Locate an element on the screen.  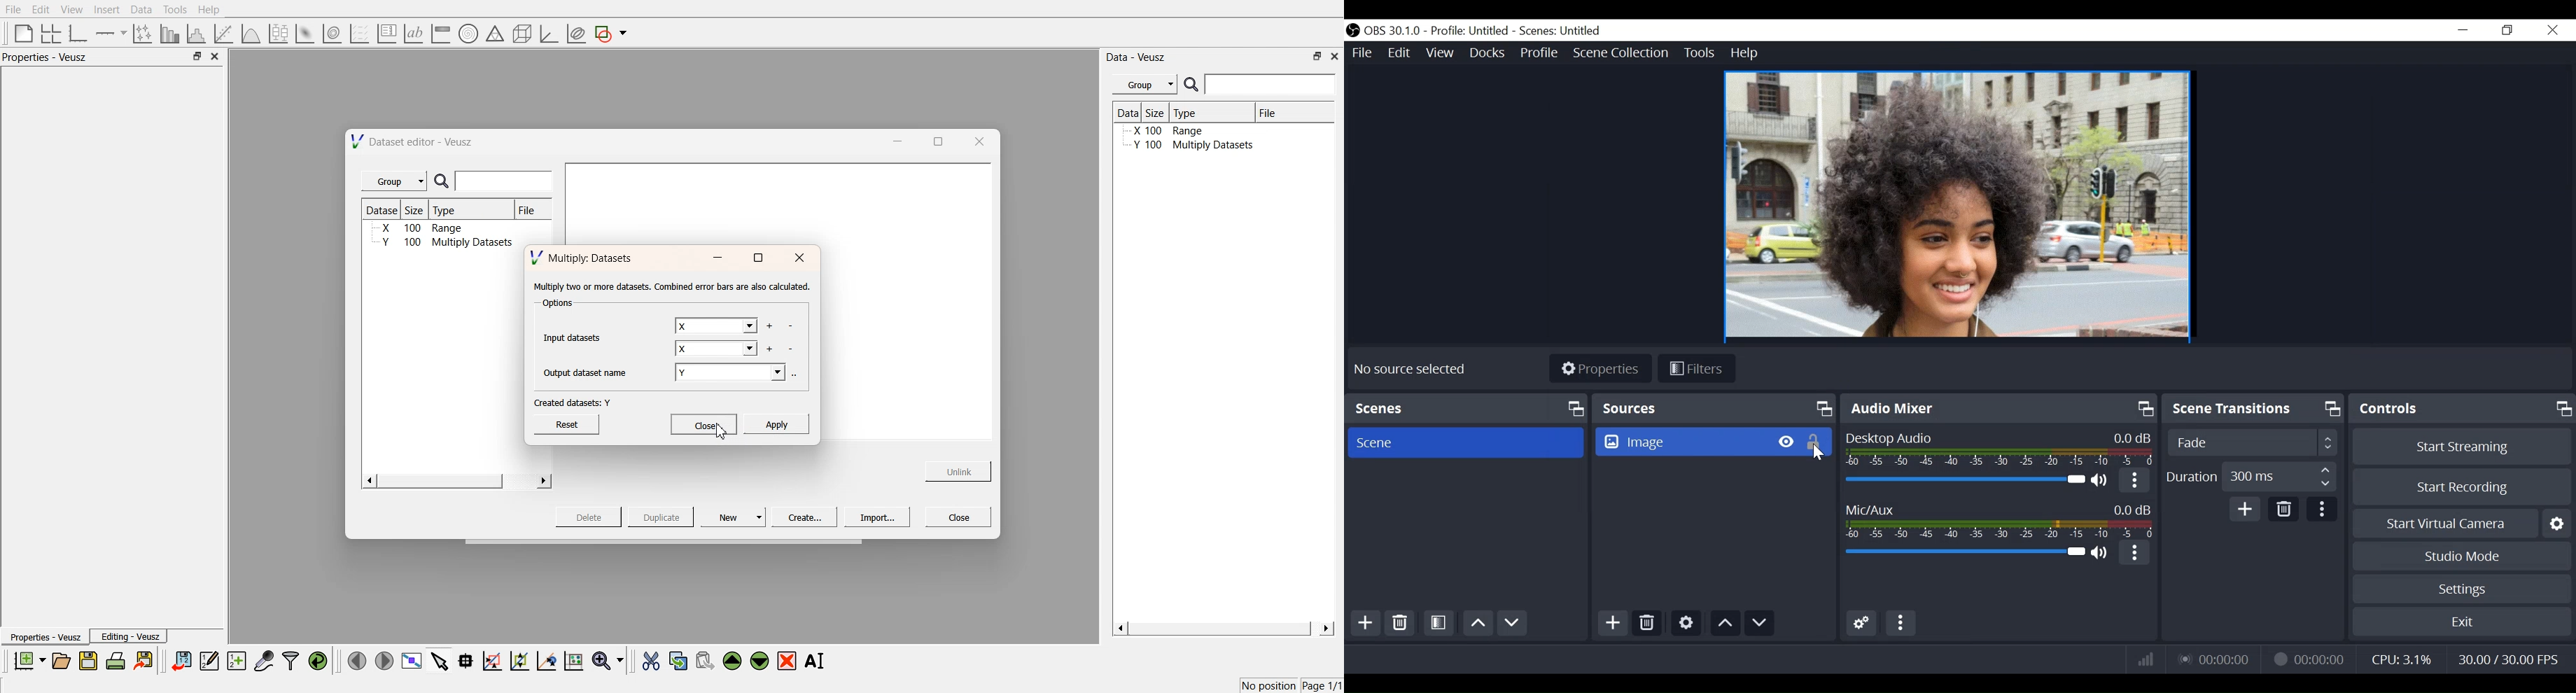
Tools is located at coordinates (1700, 53).